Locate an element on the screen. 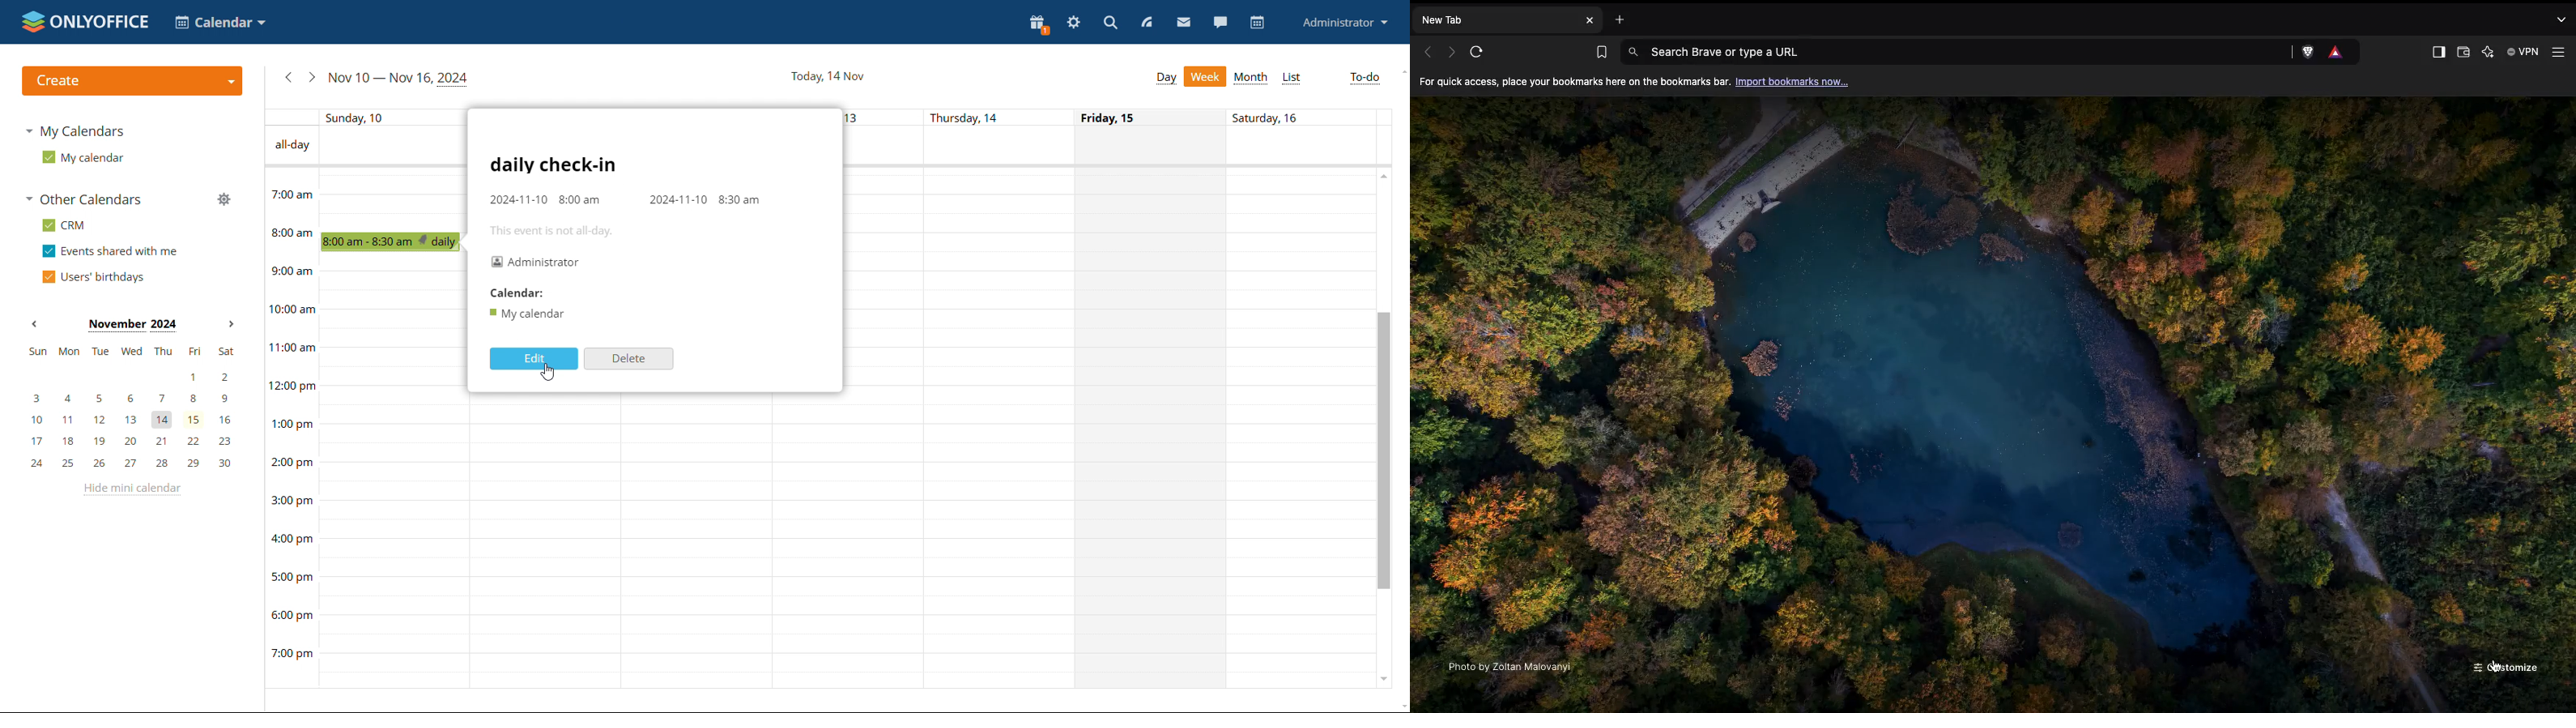  calendar is located at coordinates (1256, 23).